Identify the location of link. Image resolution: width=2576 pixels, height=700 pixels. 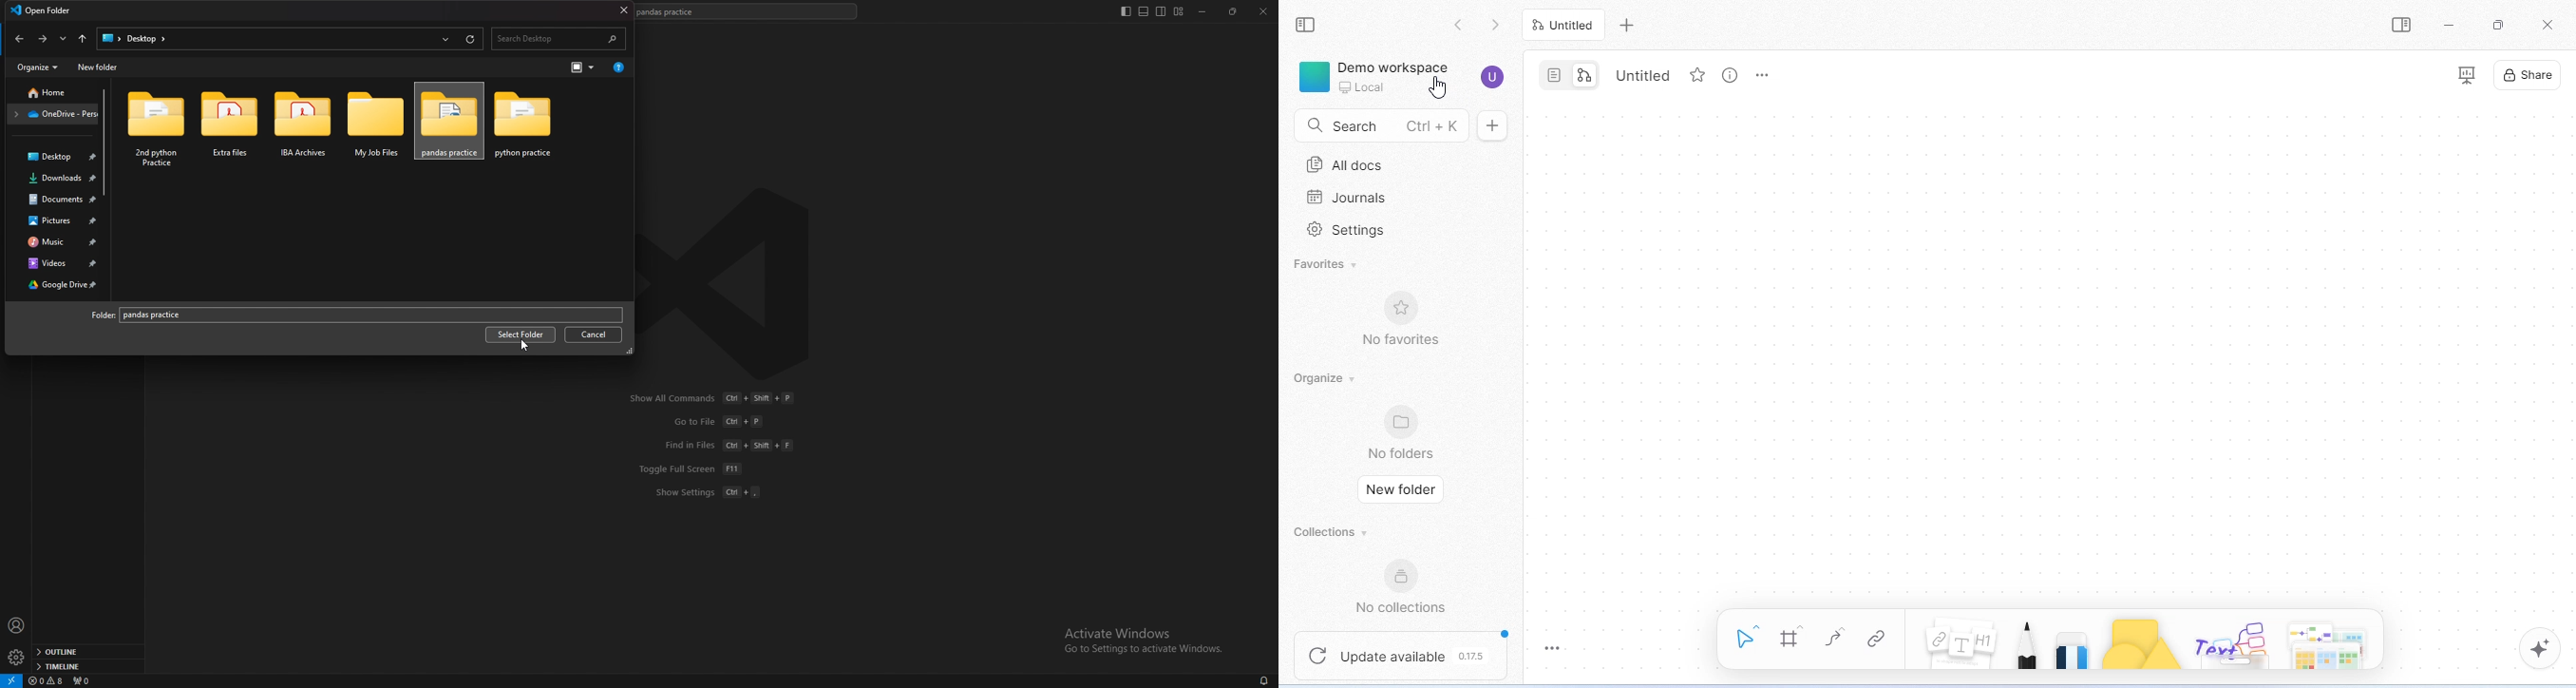
(1878, 637).